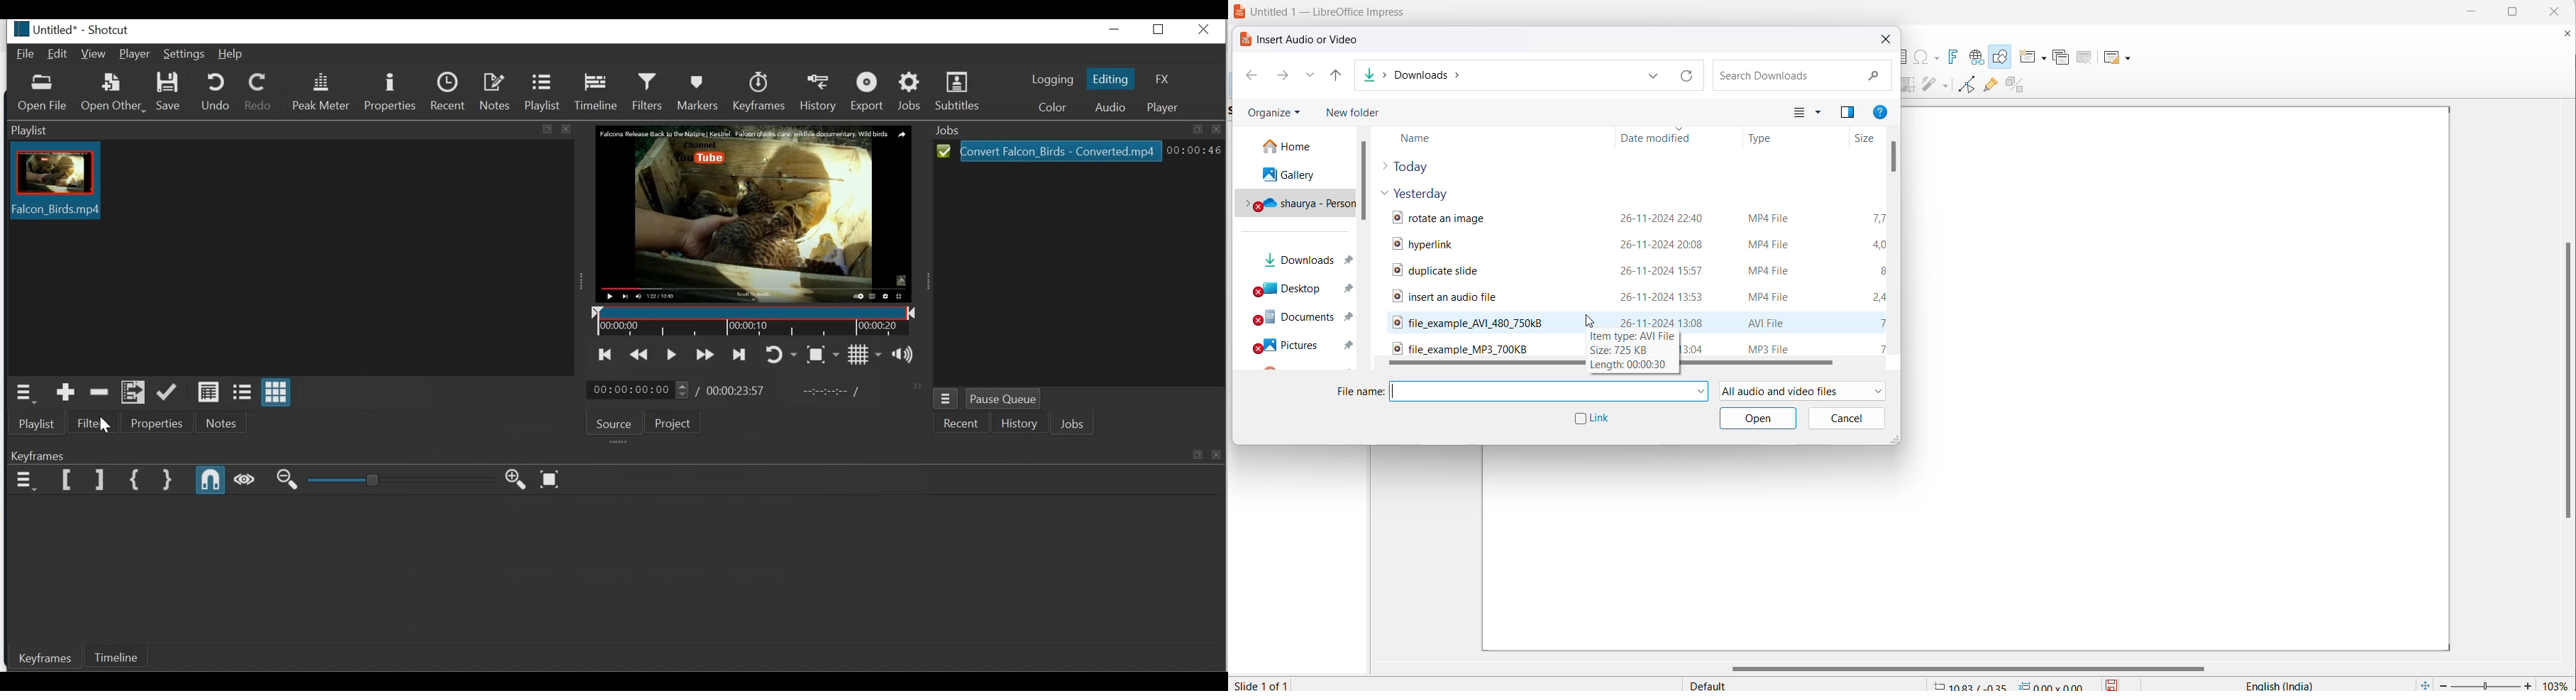  What do you see at coordinates (2555, 11) in the screenshot?
I see `close` at bounding box center [2555, 11].